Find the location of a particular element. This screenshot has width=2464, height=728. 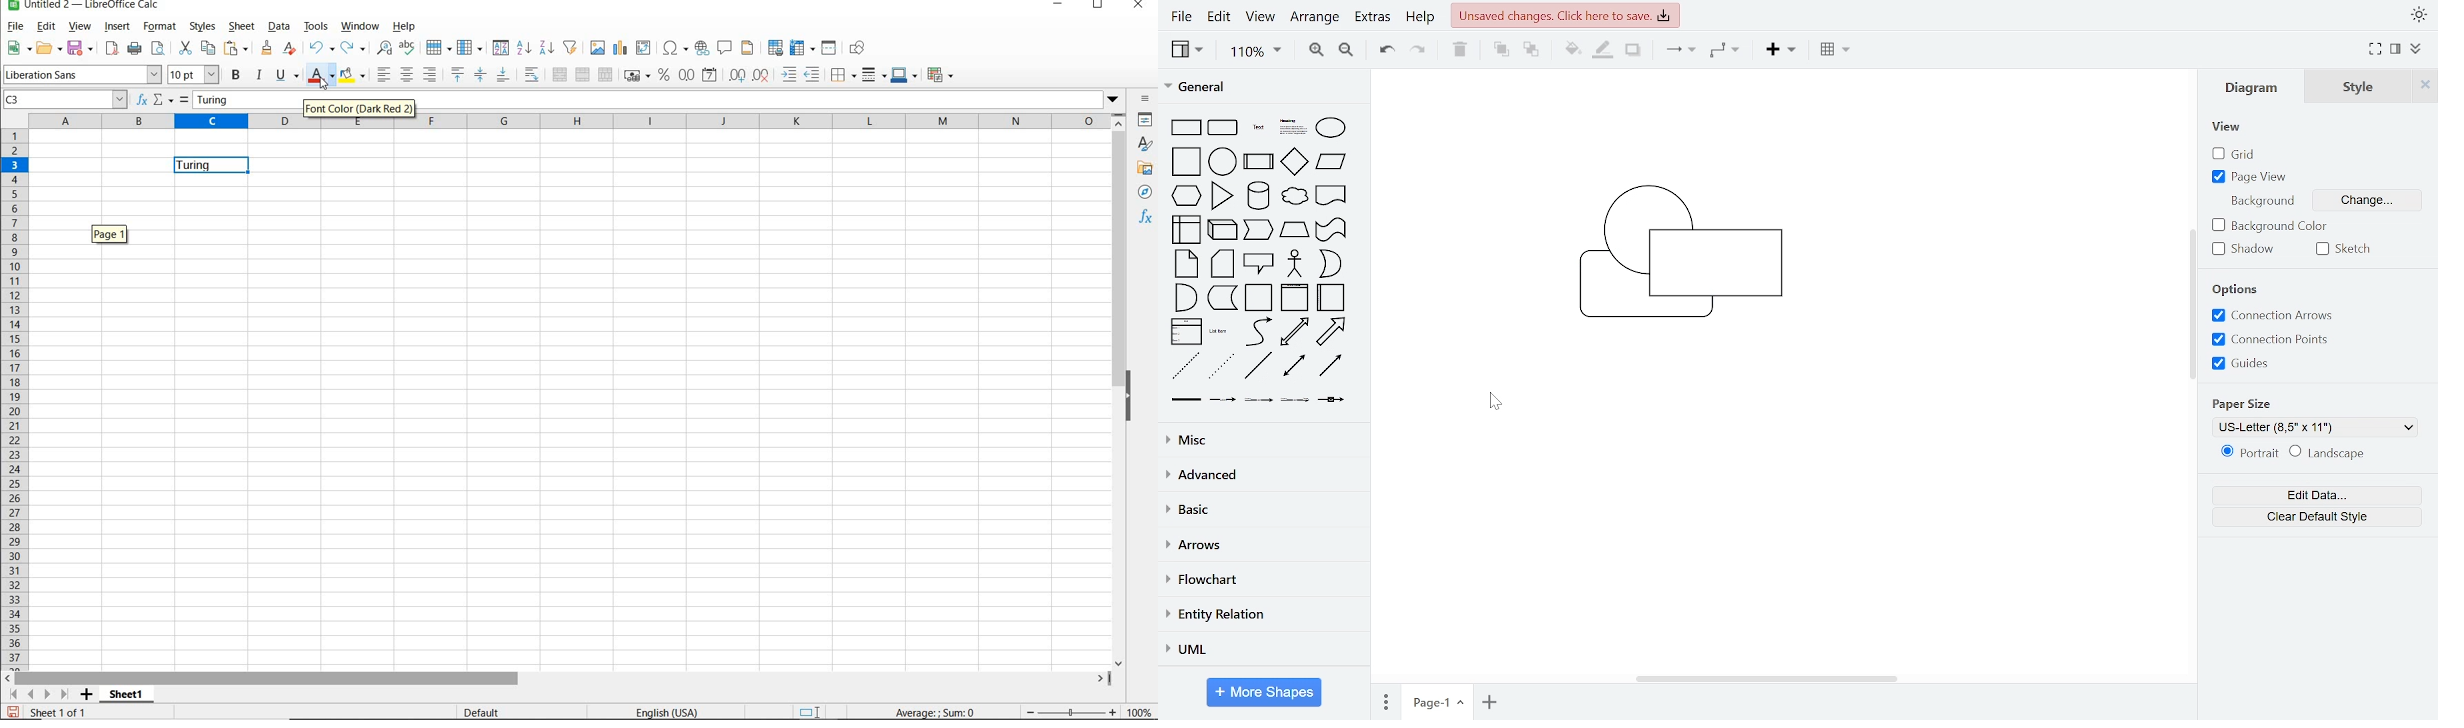

PROPERTIES is located at coordinates (1146, 121).